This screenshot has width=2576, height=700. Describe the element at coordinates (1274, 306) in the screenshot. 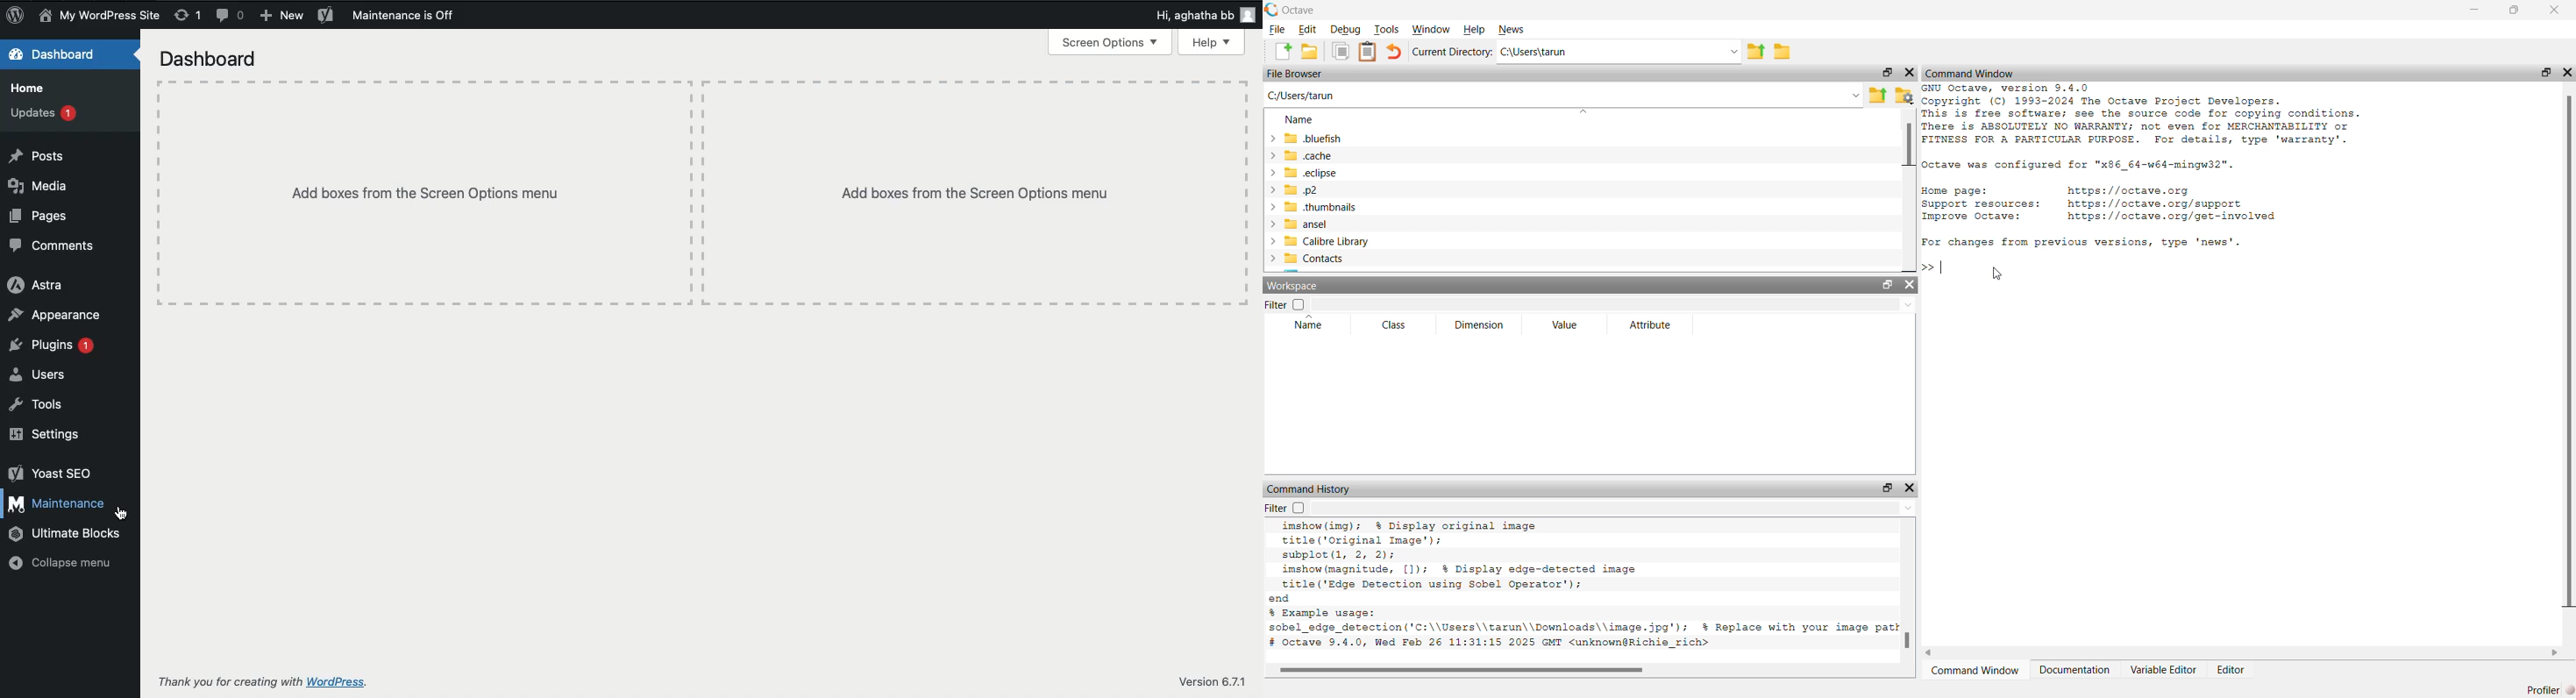

I see `Filter` at that location.